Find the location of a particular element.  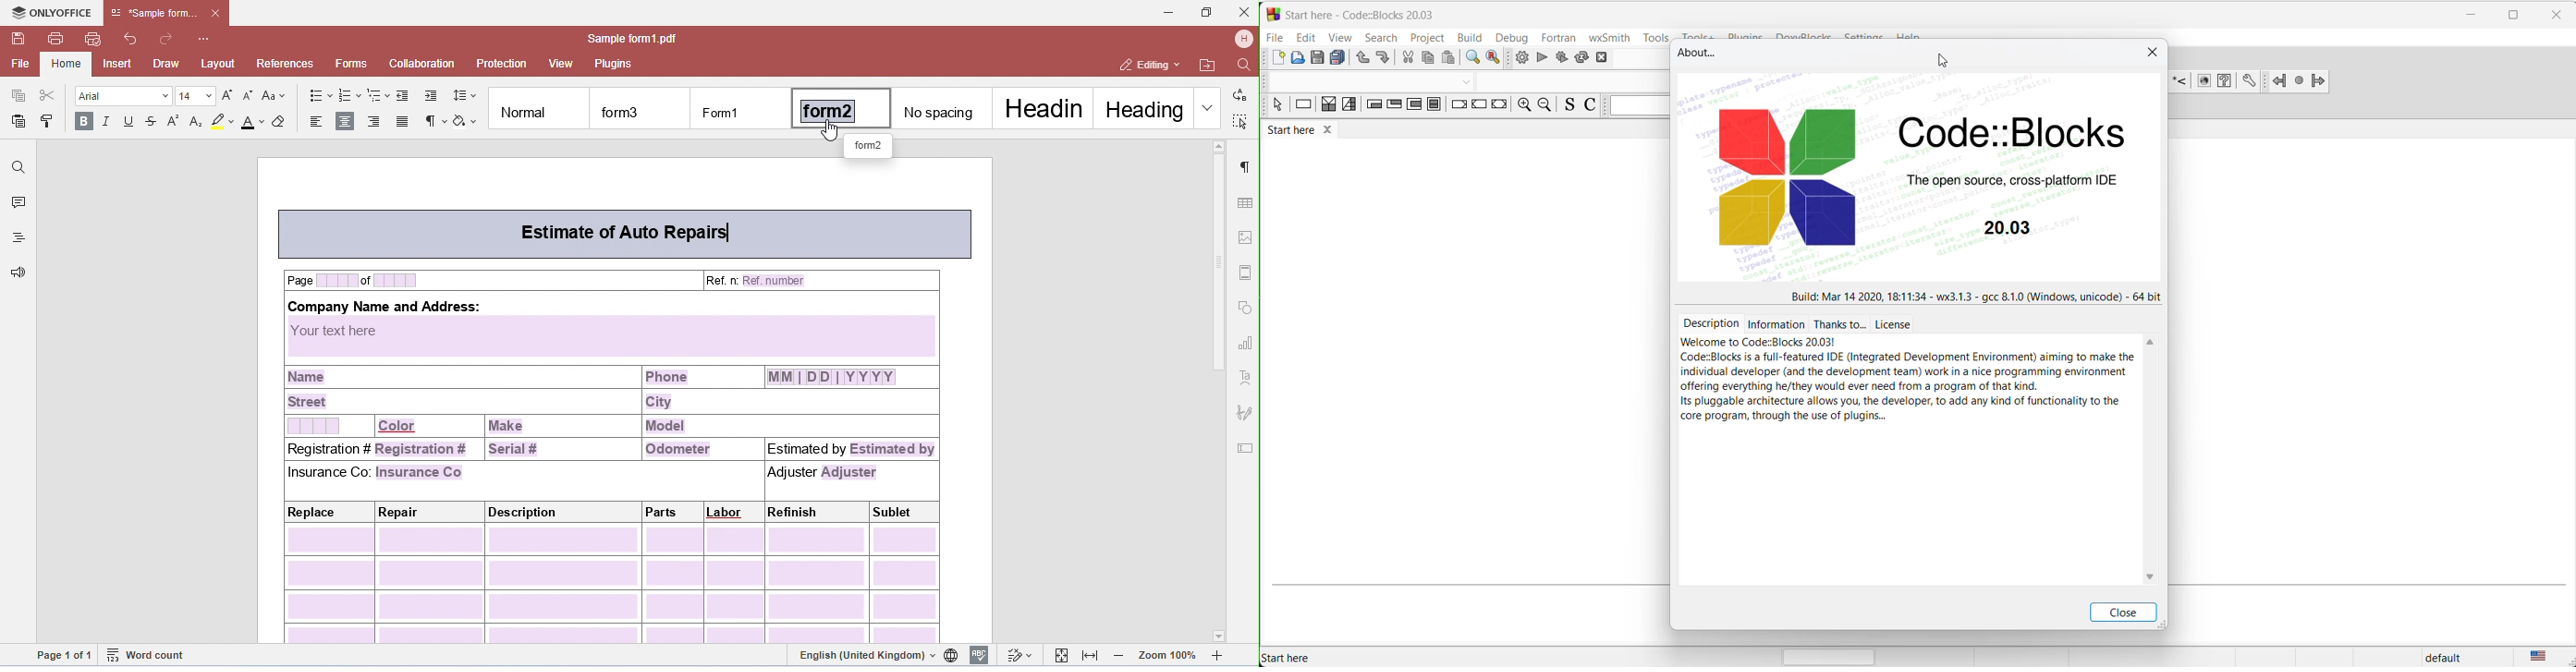

replace is located at coordinates (1495, 59).